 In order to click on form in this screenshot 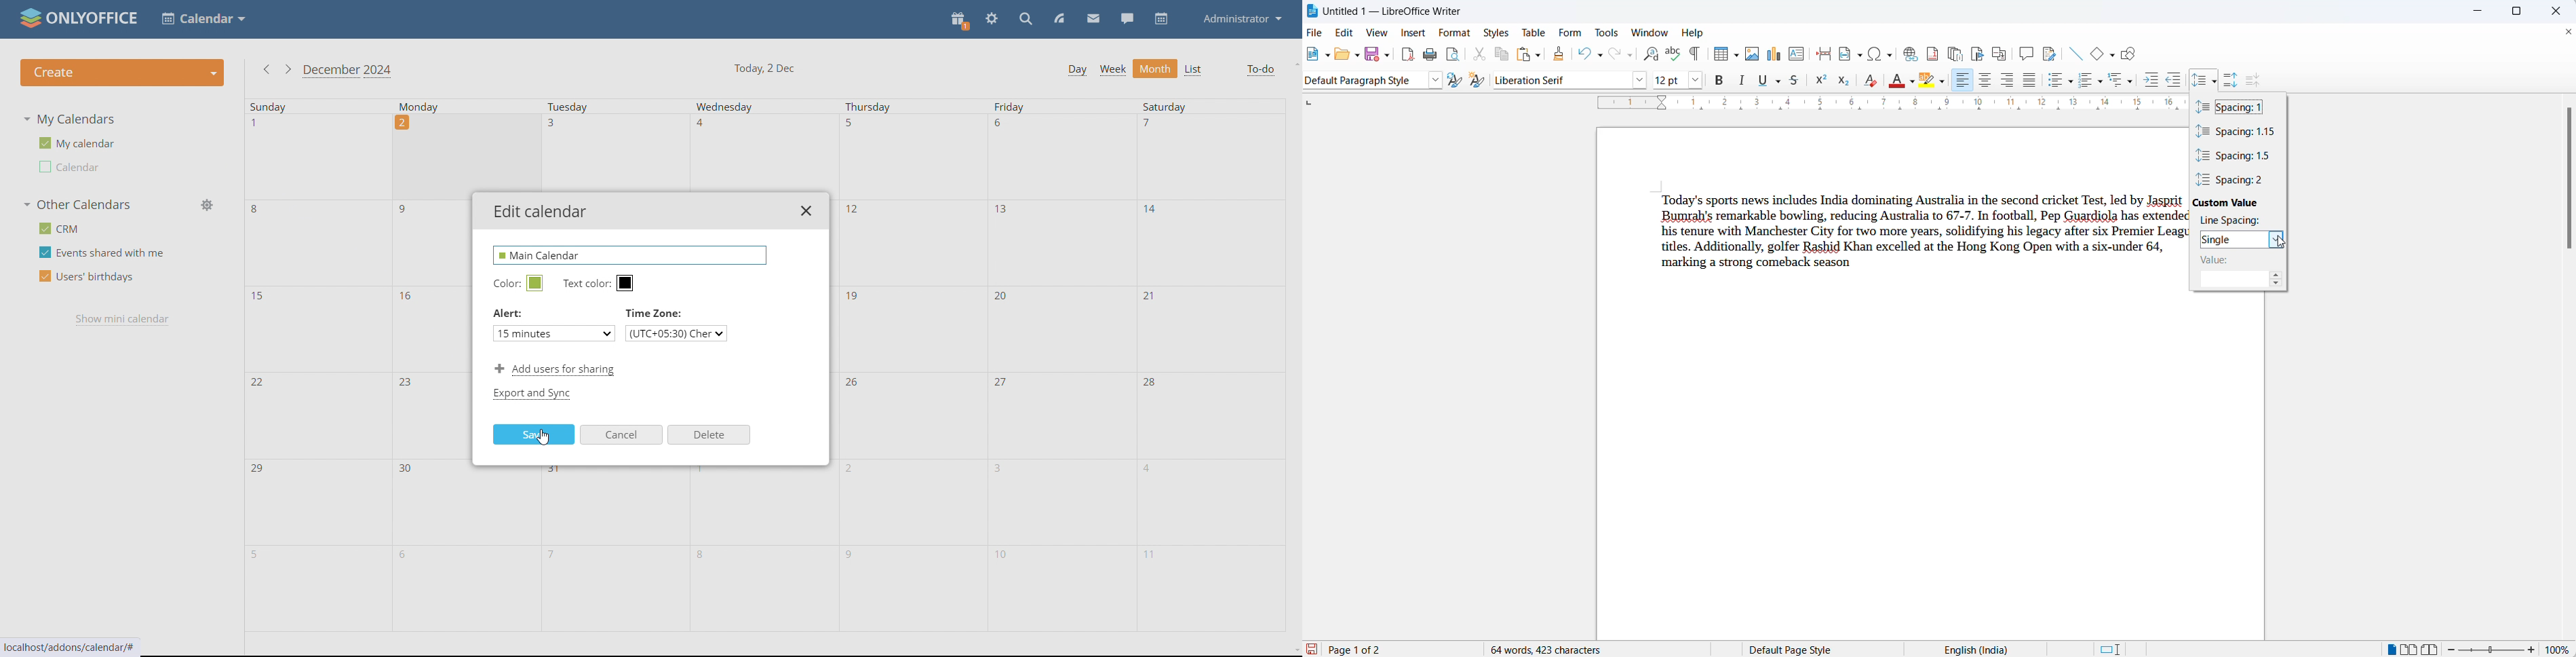, I will do `click(1573, 32)`.